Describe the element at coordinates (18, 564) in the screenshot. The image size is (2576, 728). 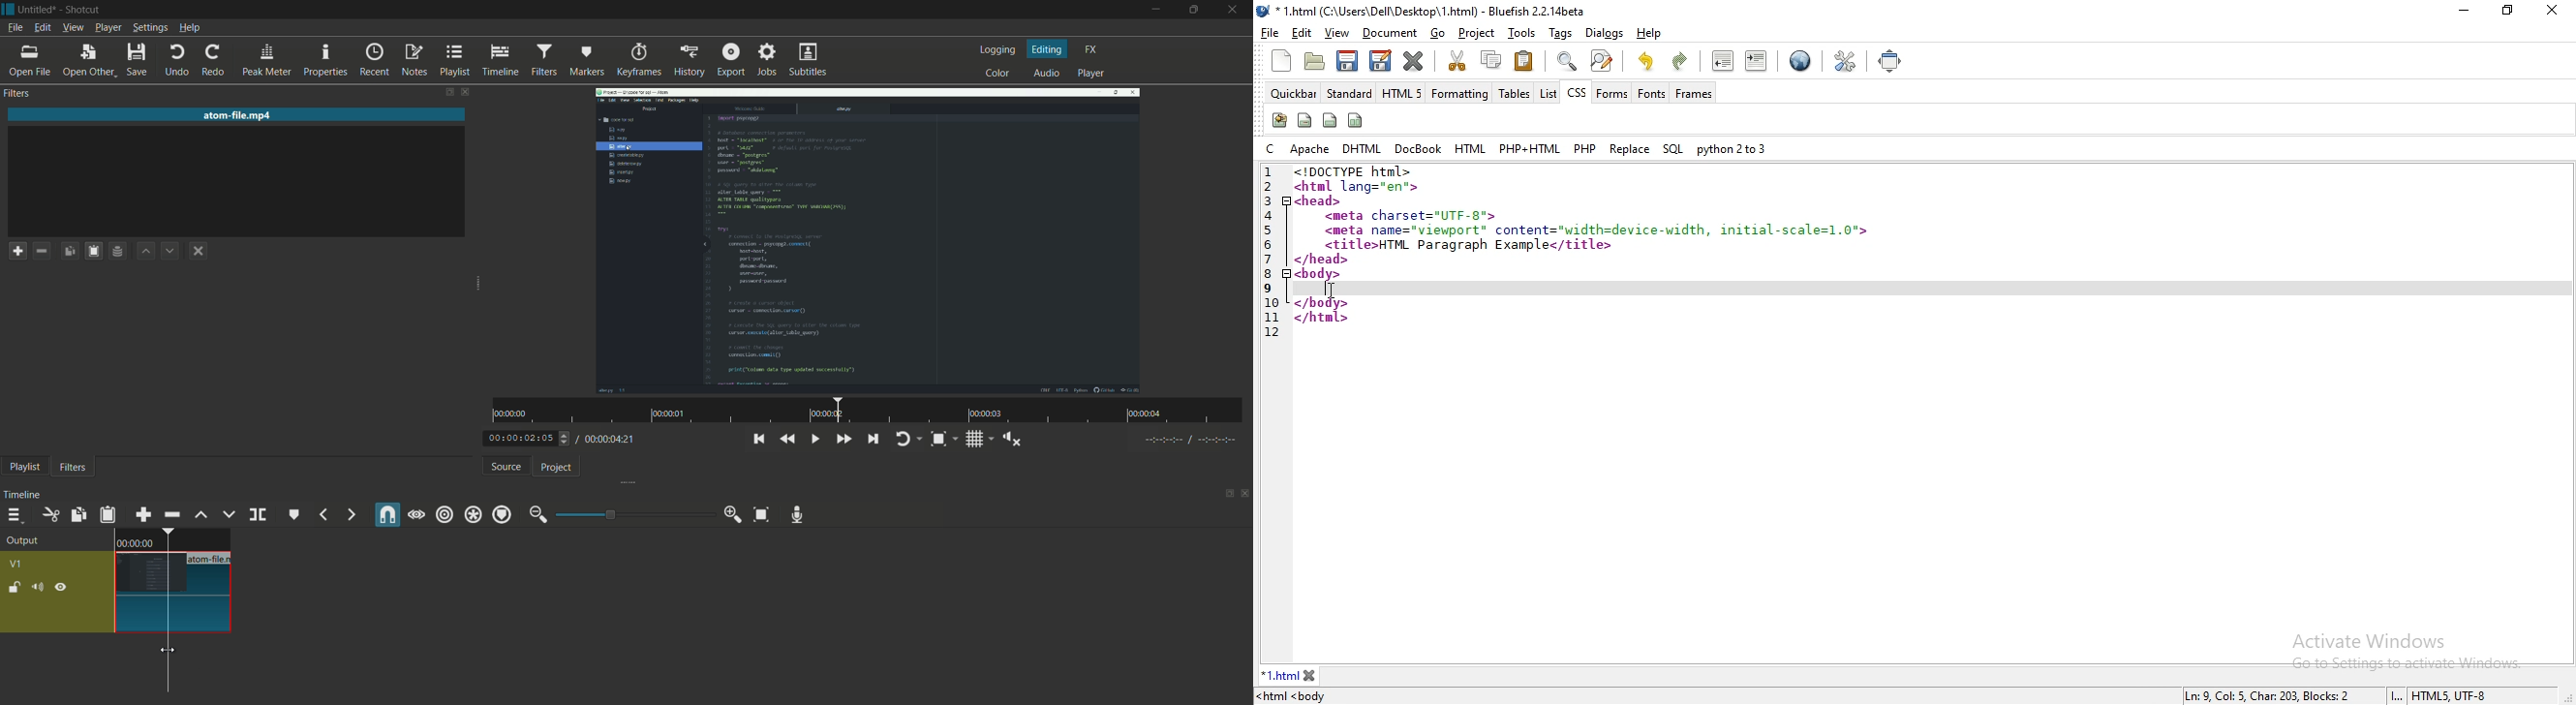
I see `v1` at that location.